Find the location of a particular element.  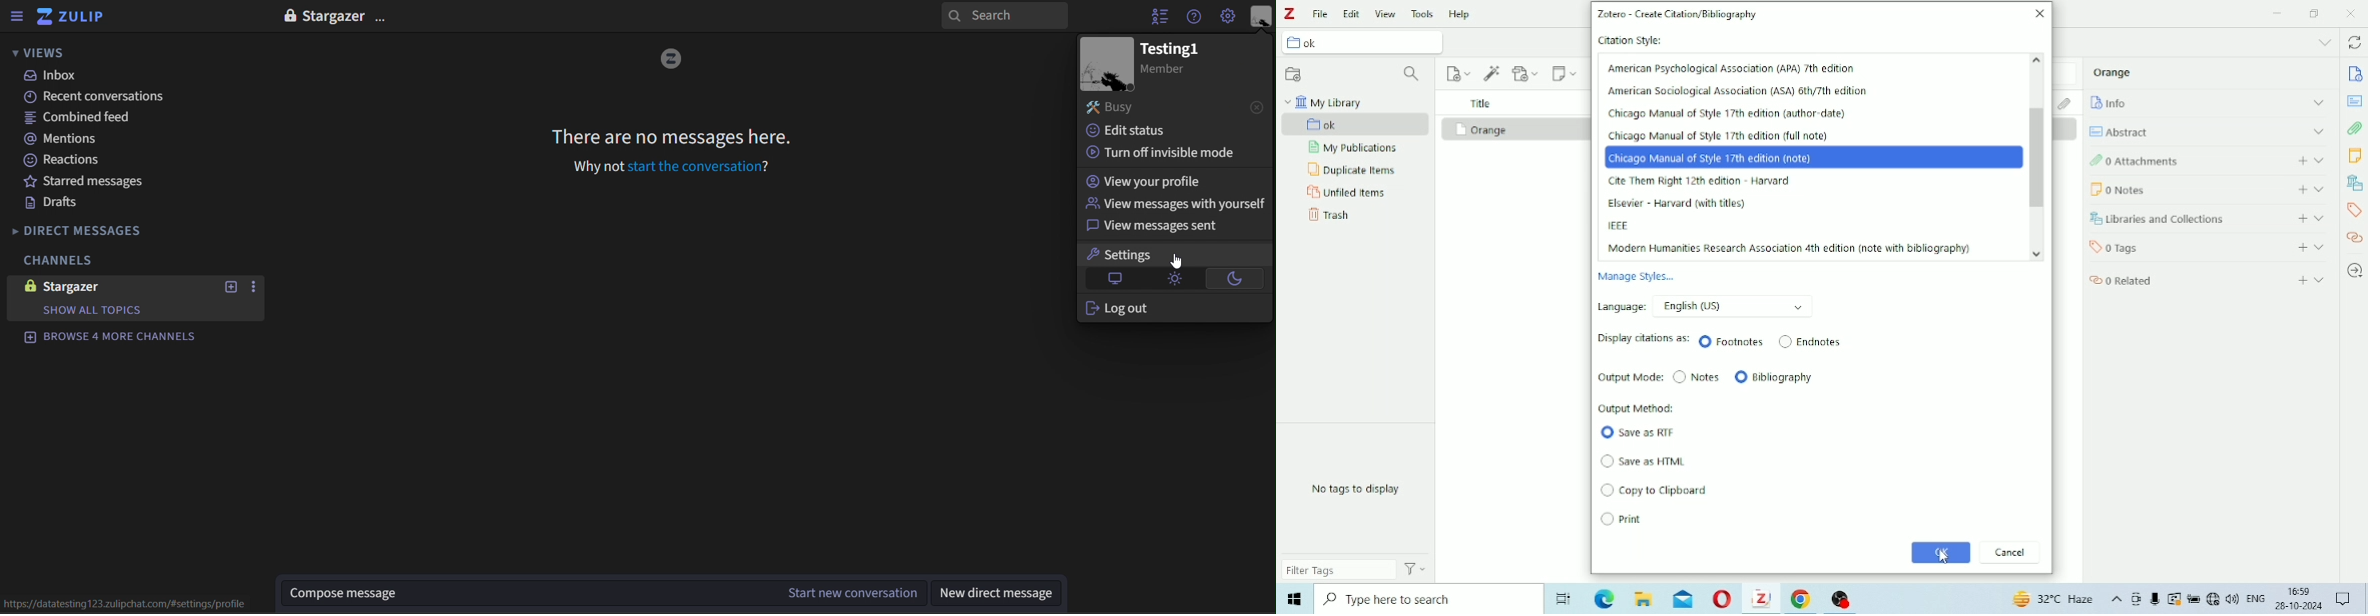

Logo is located at coordinates (1290, 14).